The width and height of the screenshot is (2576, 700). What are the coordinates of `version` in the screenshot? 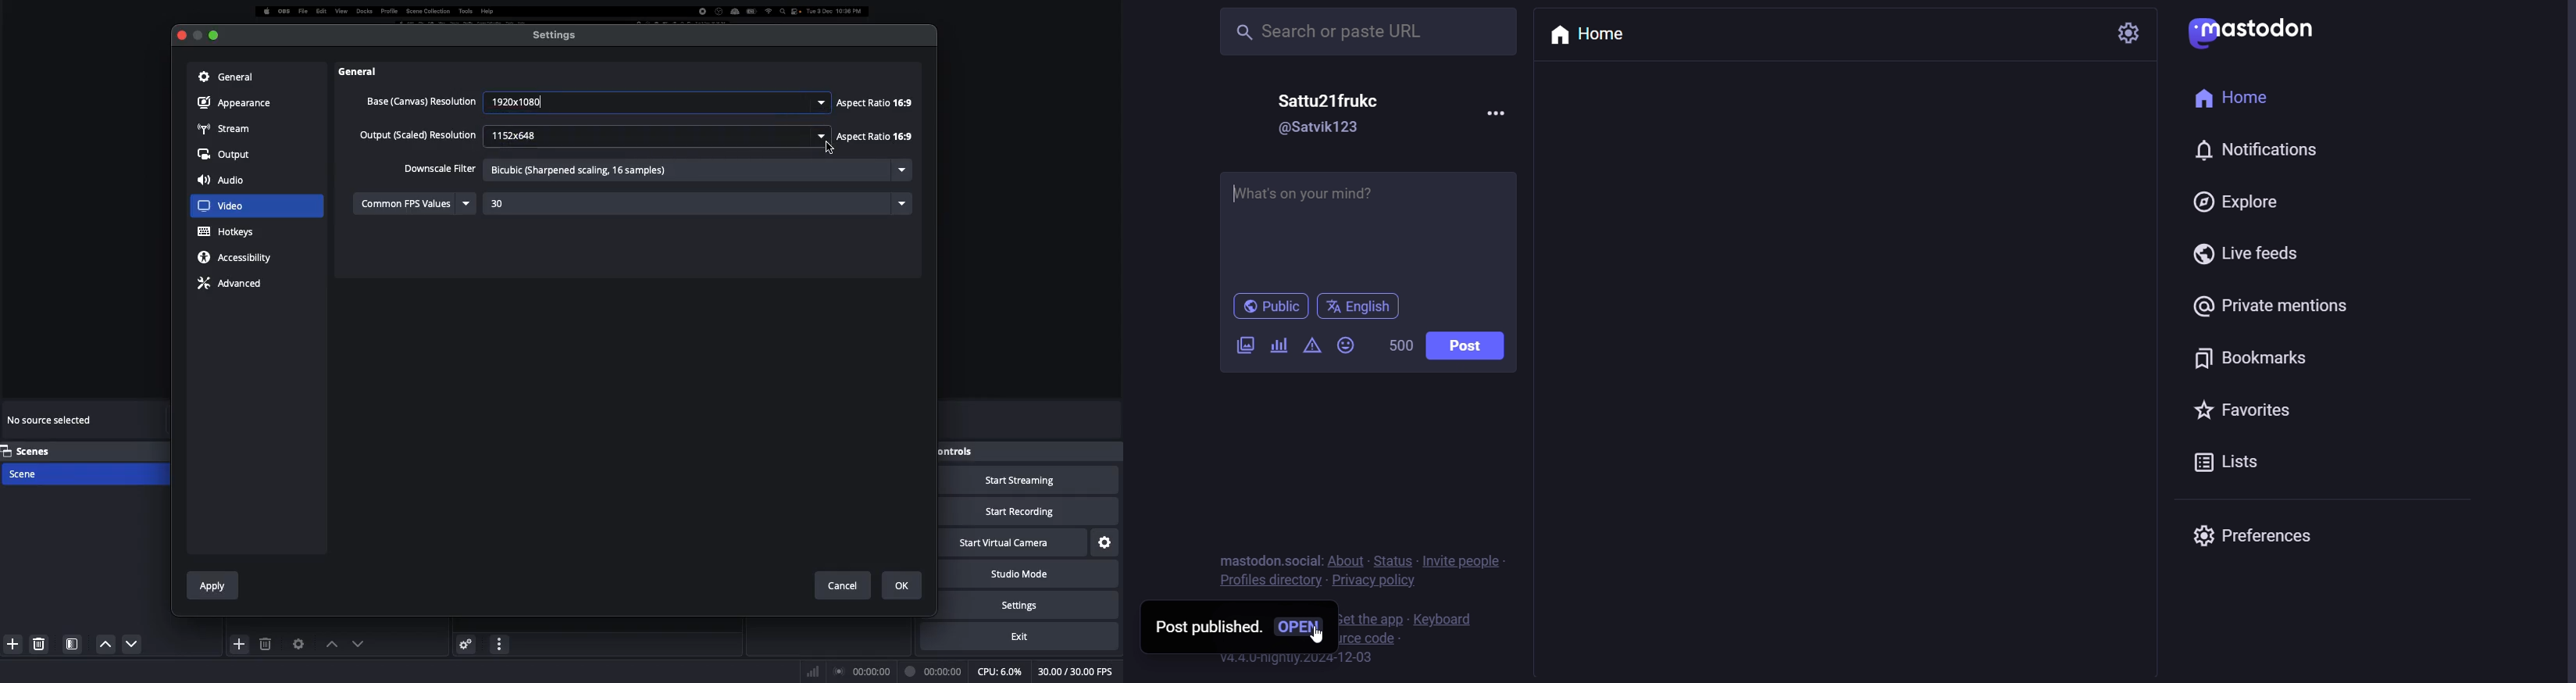 It's located at (1299, 660).